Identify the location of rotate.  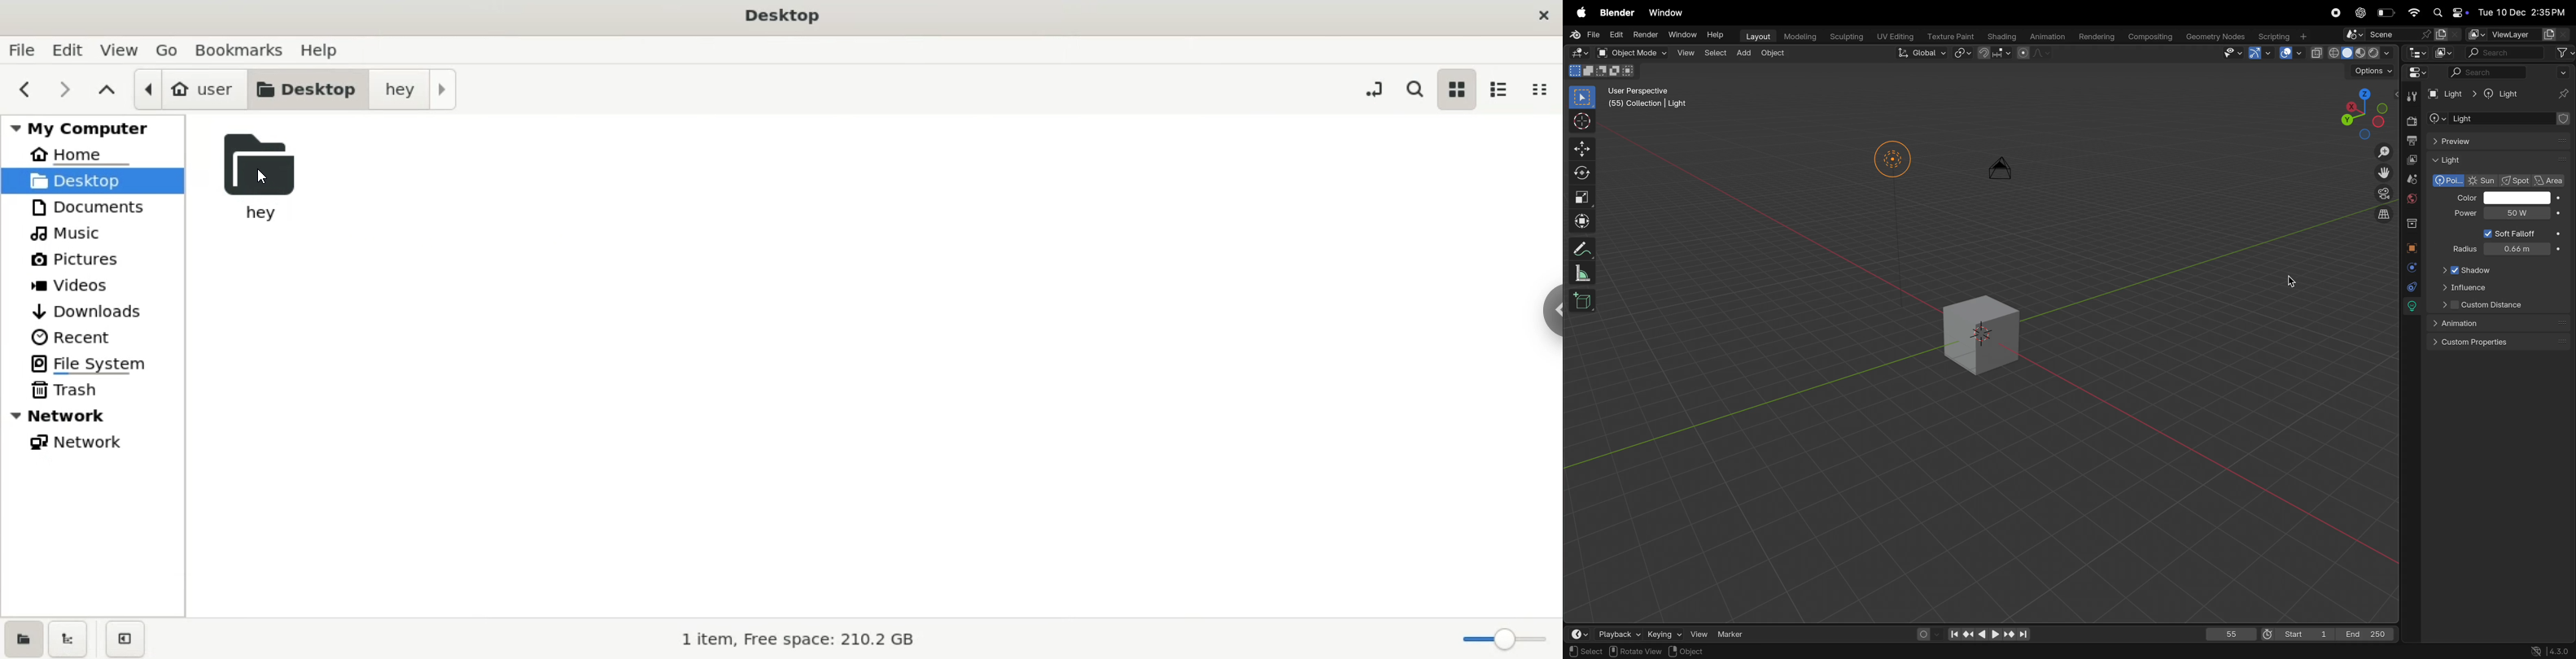
(1582, 175).